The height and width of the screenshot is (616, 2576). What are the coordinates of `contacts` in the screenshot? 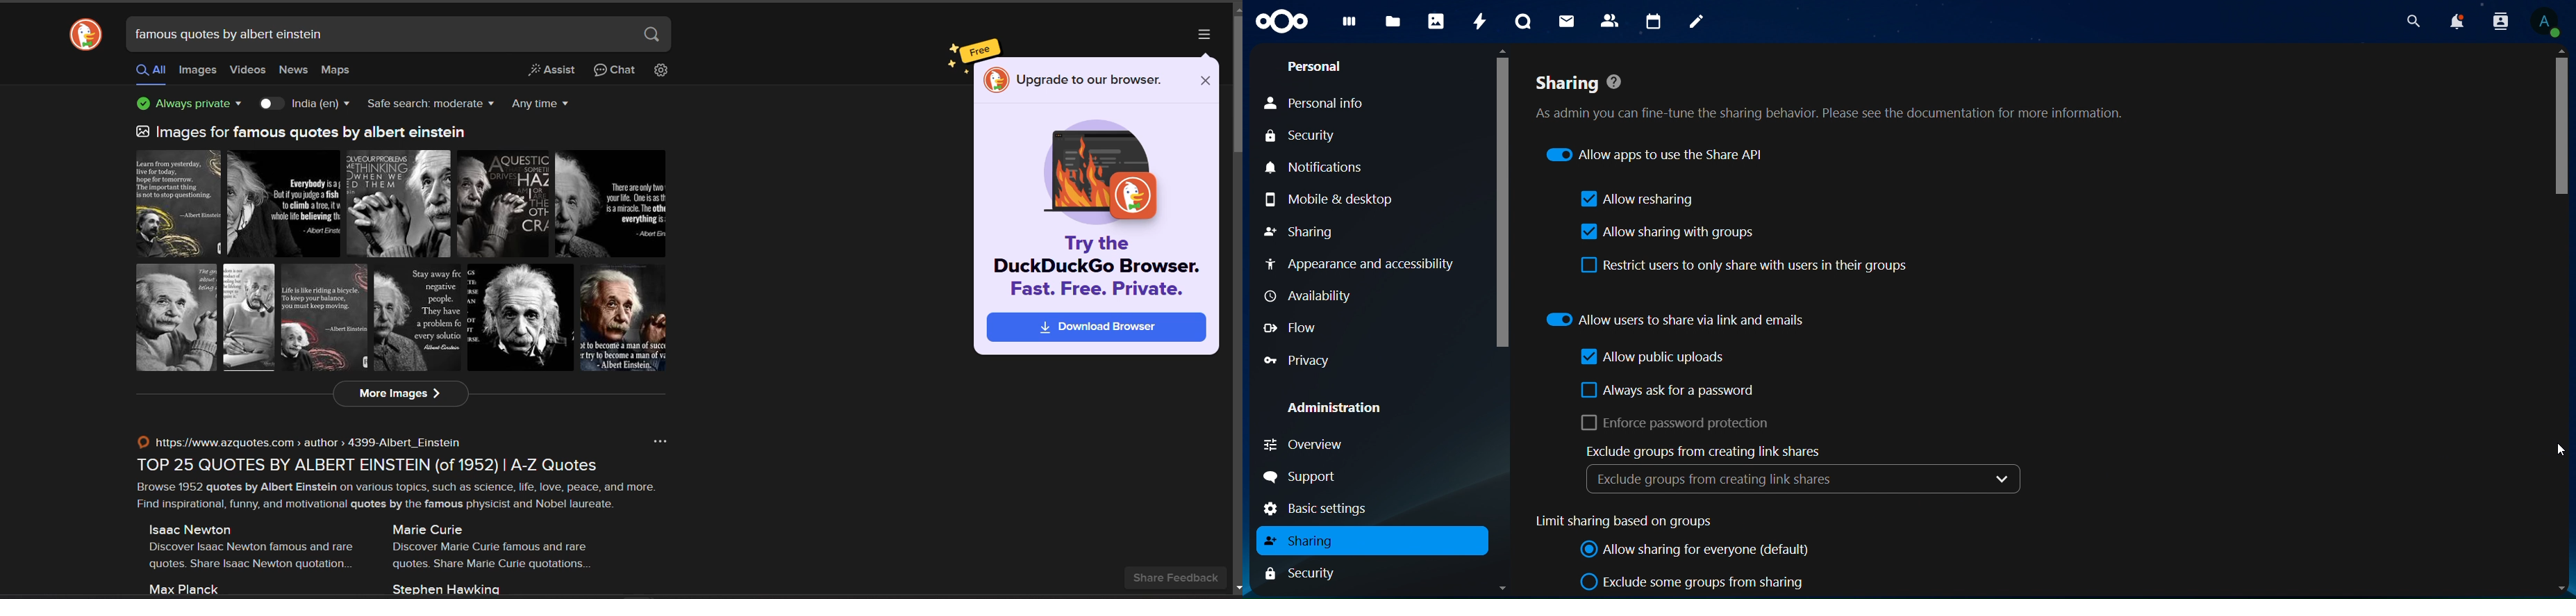 It's located at (1612, 20).